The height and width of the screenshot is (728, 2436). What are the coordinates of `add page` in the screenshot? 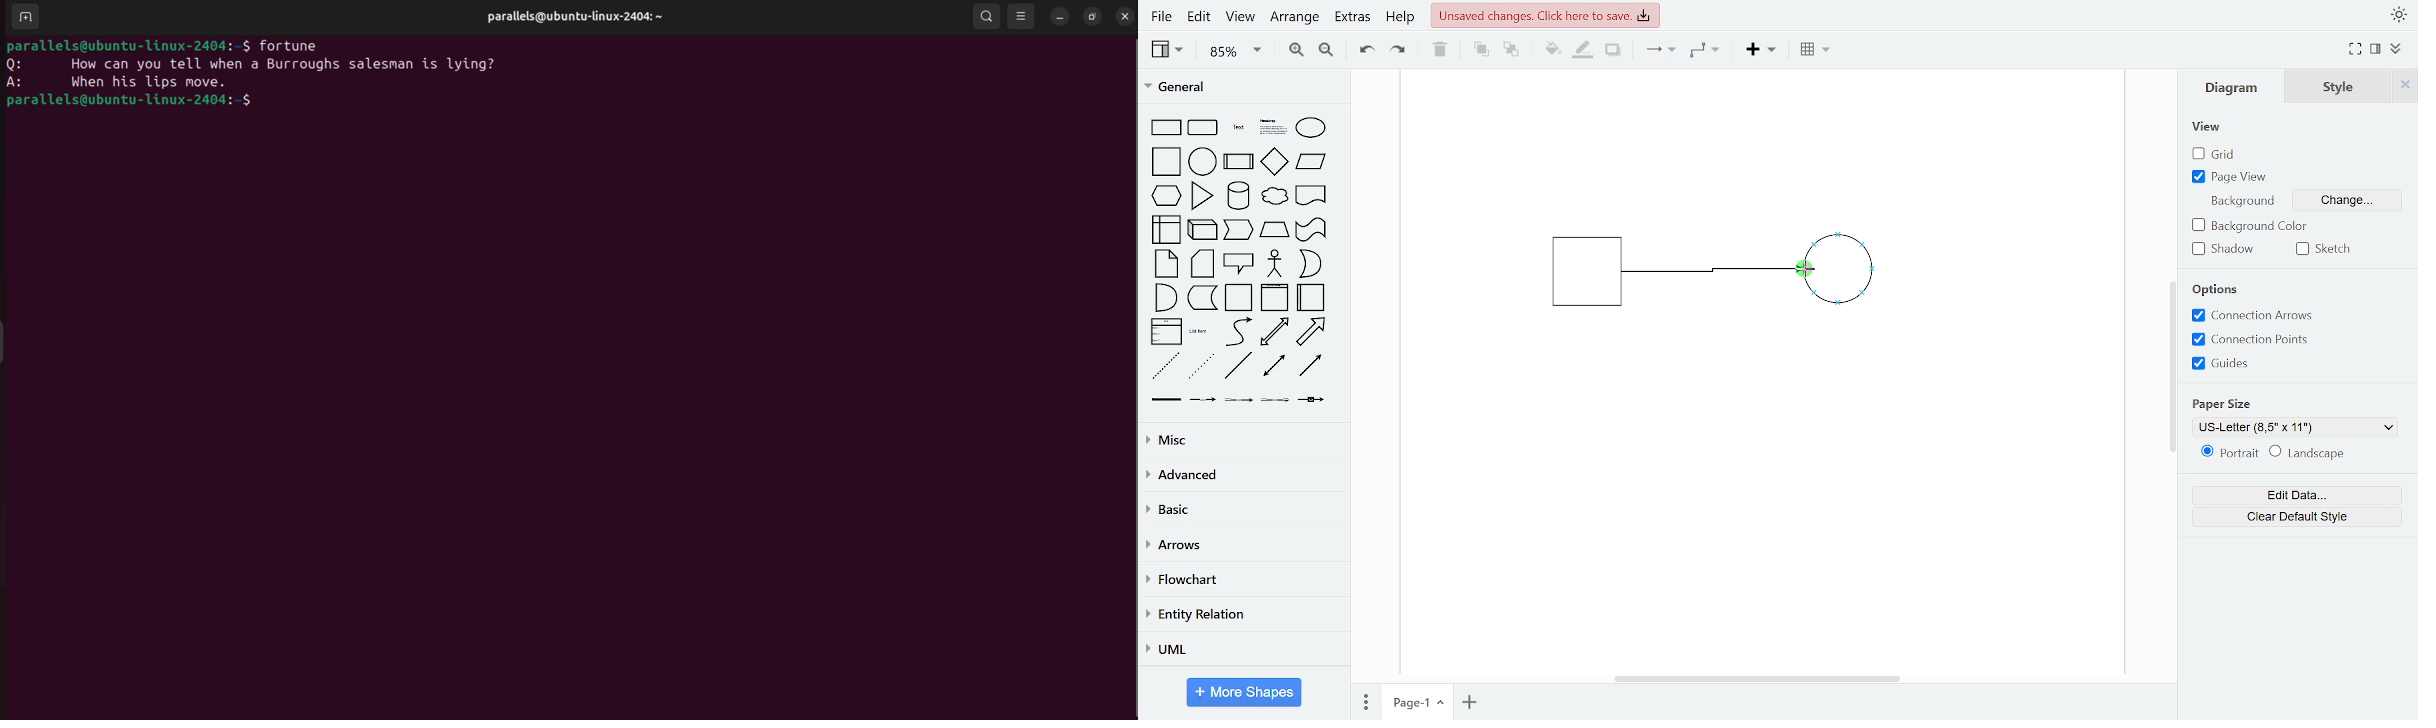 It's located at (1470, 702).